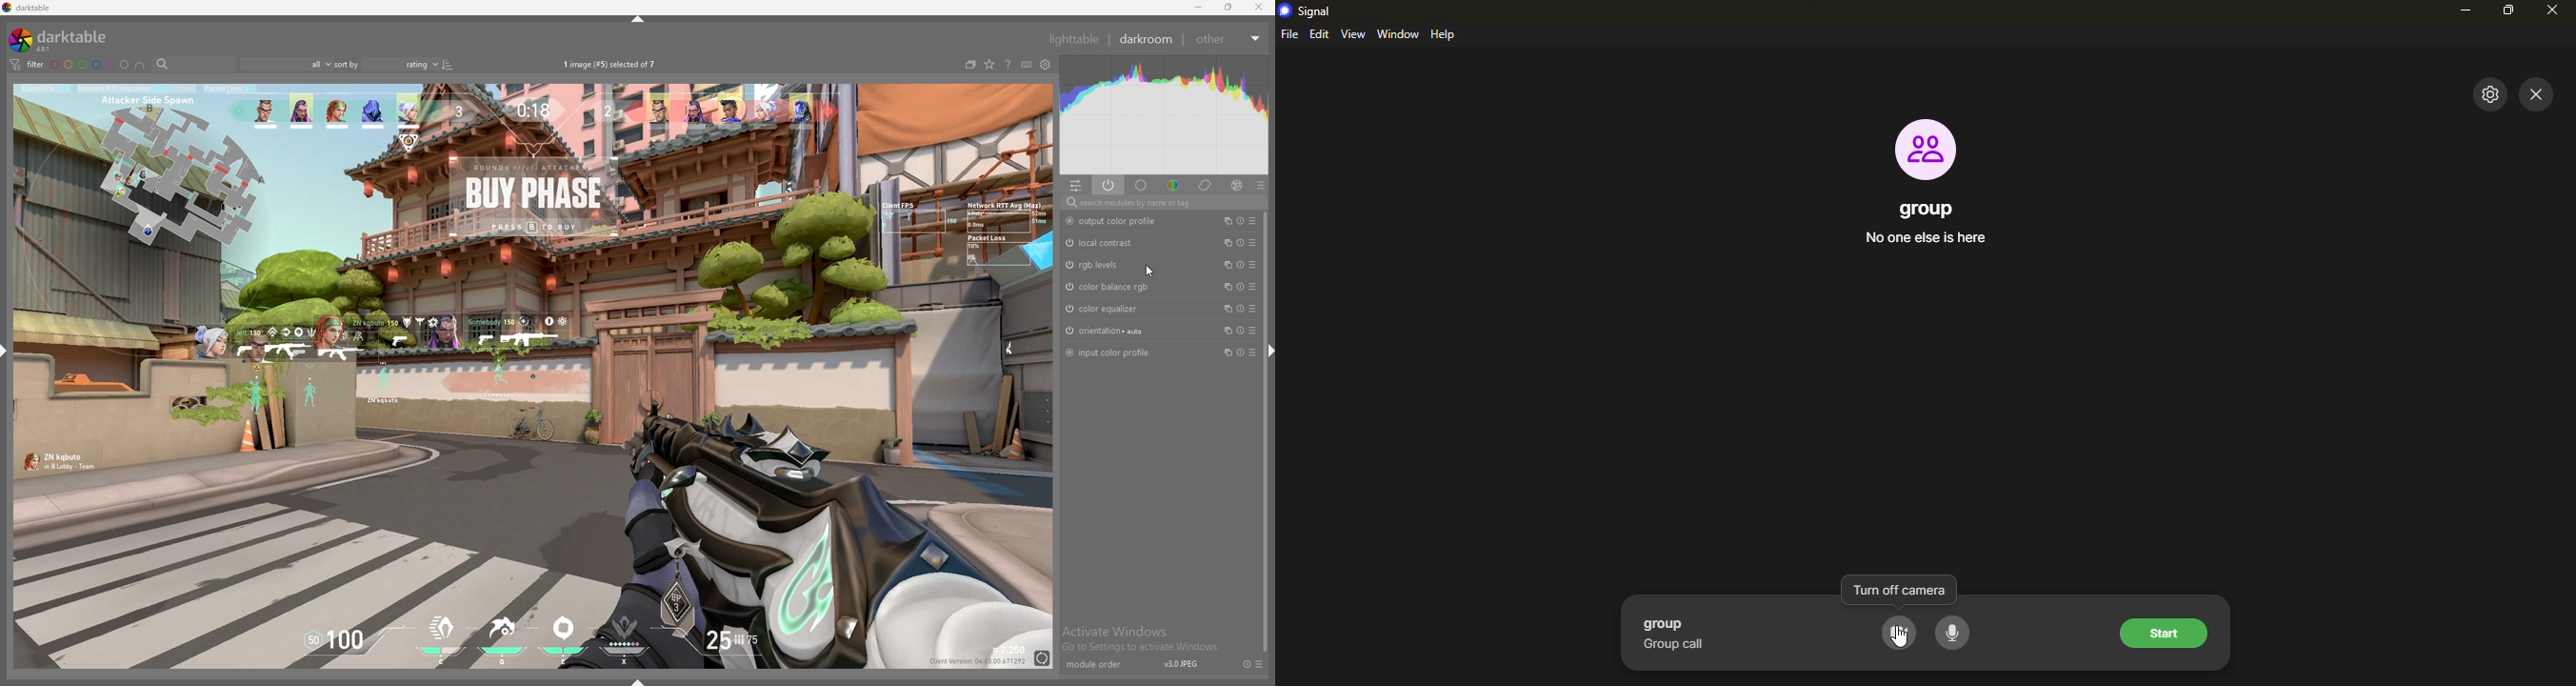  What do you see at coordinates (1224, 330) in the screenshot?
I see `multiple instances action` at bounding box center [1224, 330].